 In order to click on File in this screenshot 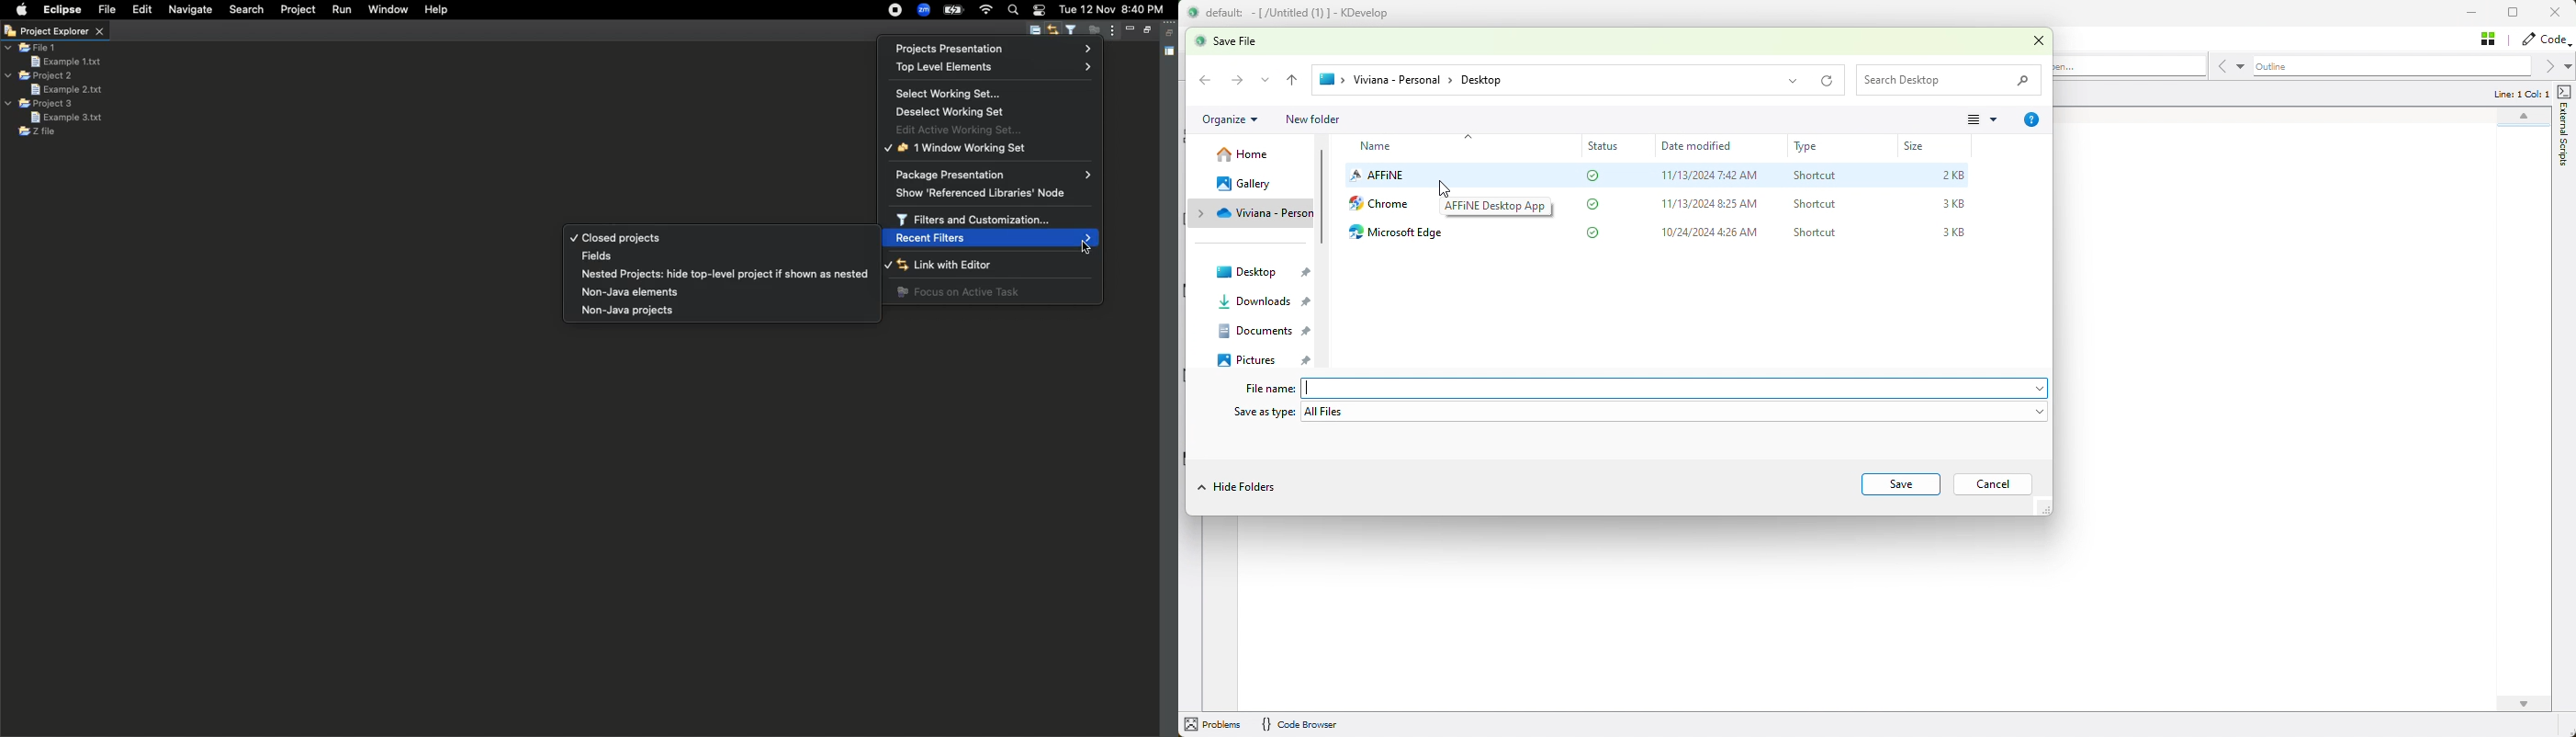, I will do `click(107, 10)`.